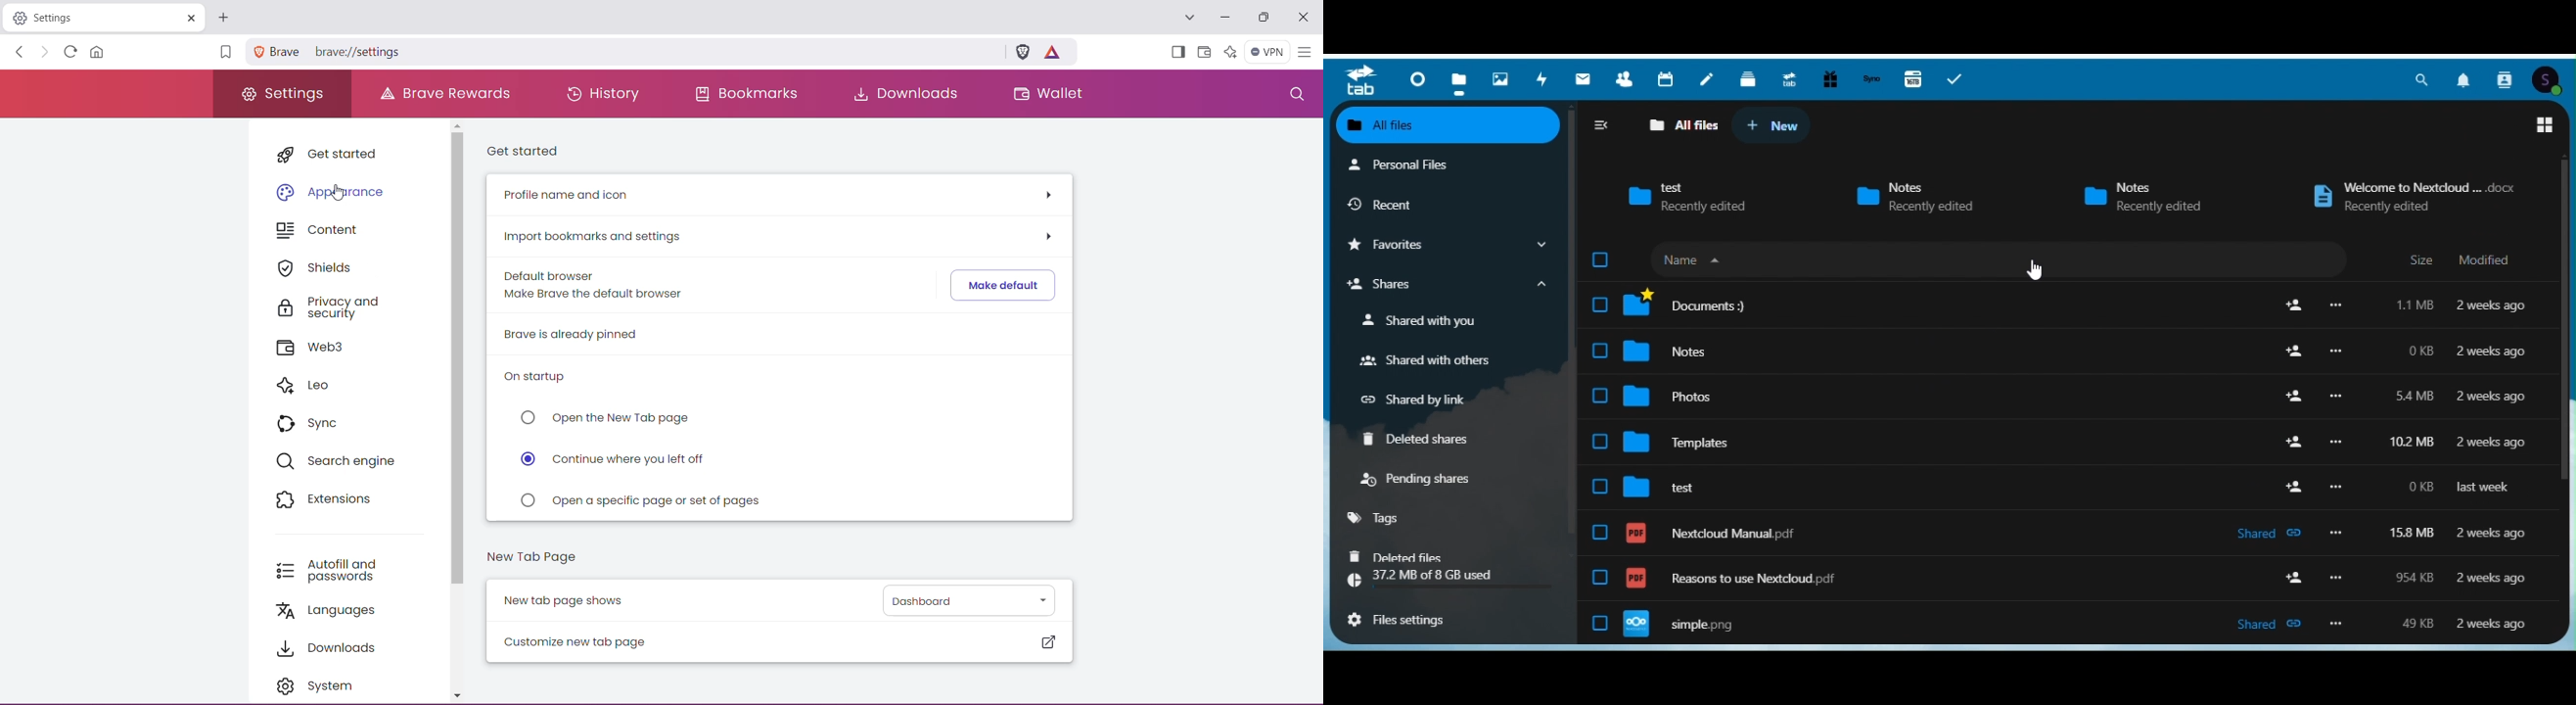 The image size is (2576, 728). What do you see at coordinates (1571, 322) in the screenshot?
I see `Vertical scrollbar` at bounding box center [1571, 322].